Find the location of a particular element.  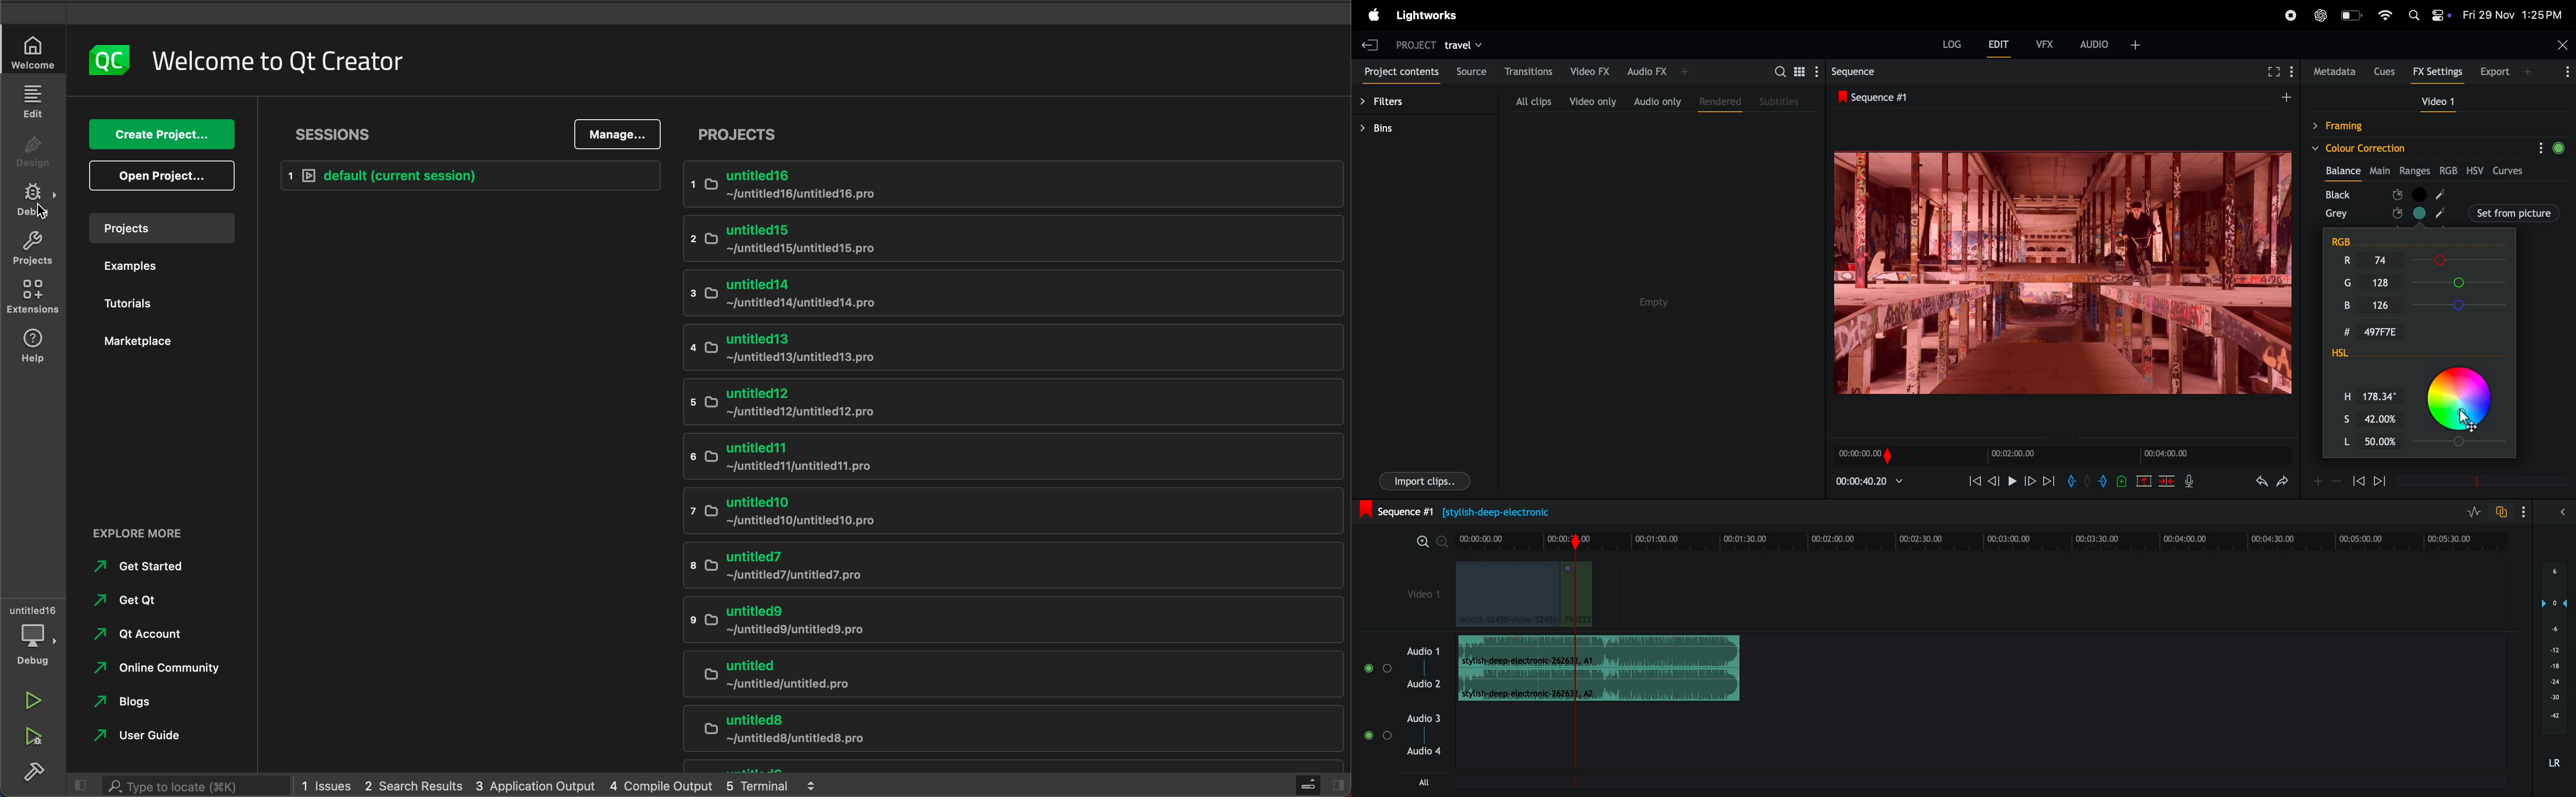

cursor is located at coordinates (44, 213).